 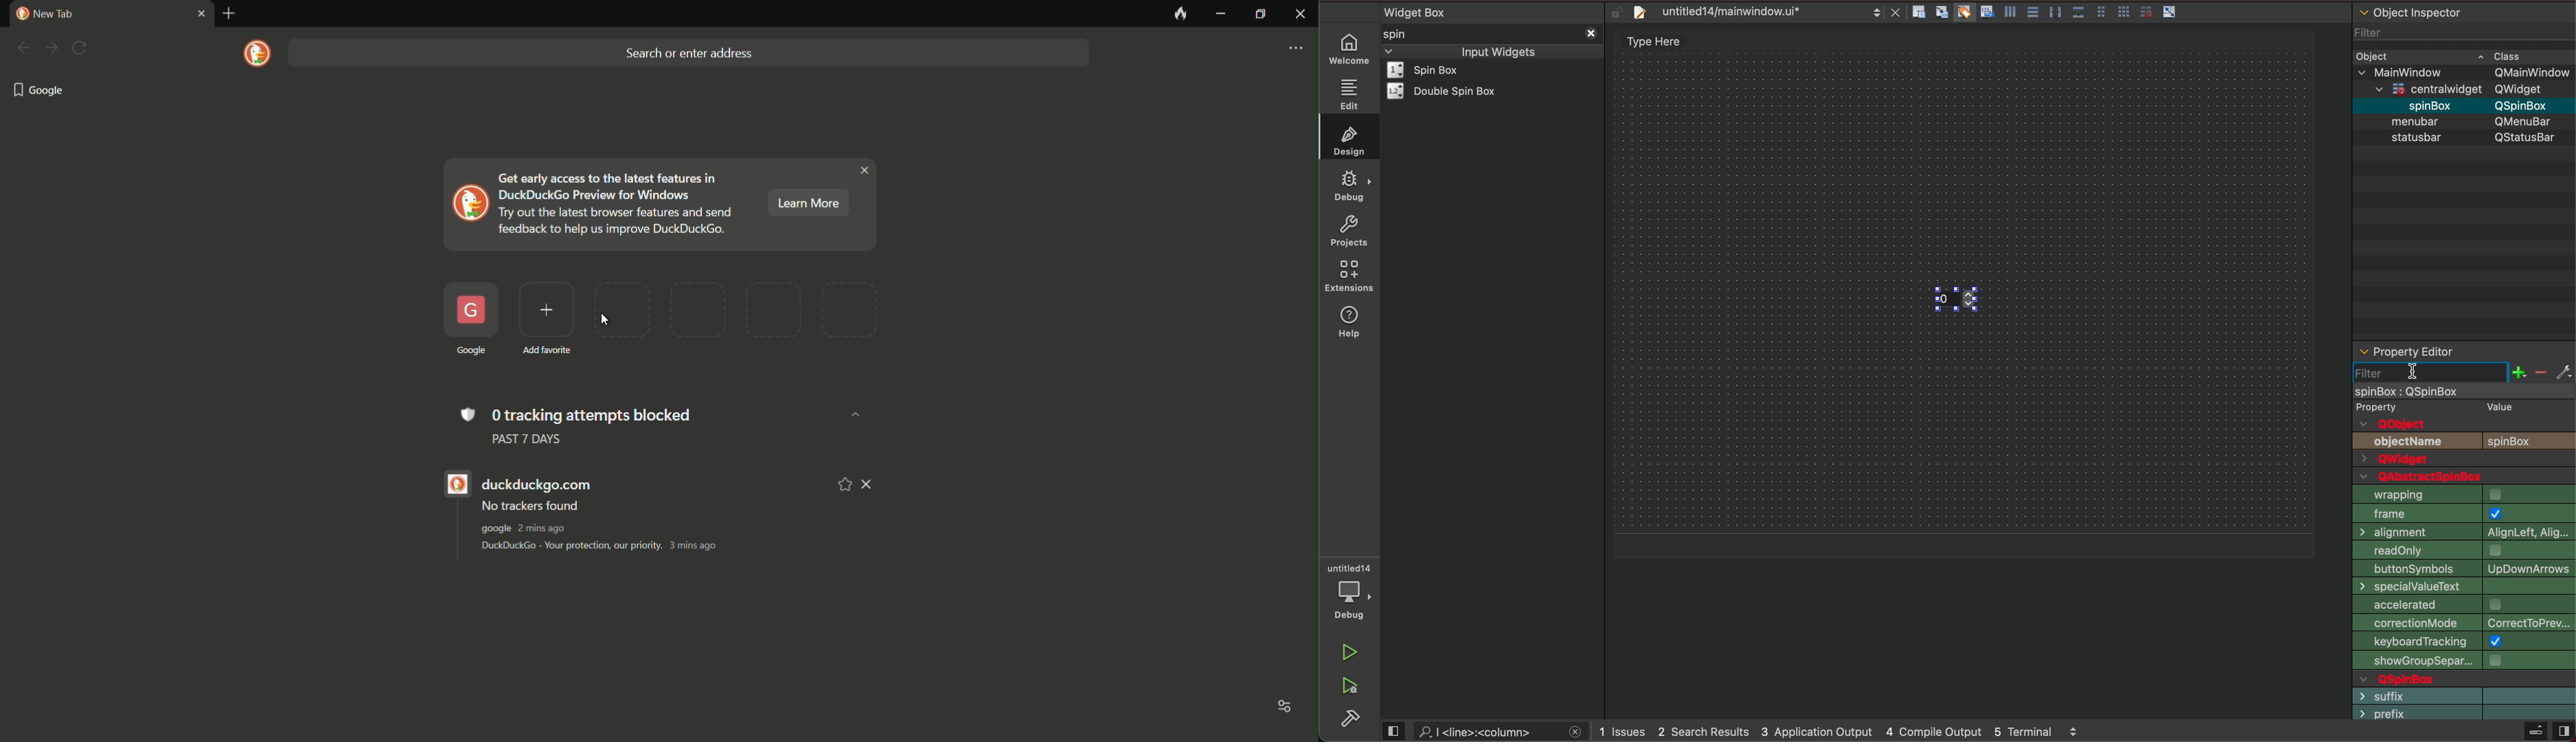 I want to click on help, so click(x=1354, y=328).